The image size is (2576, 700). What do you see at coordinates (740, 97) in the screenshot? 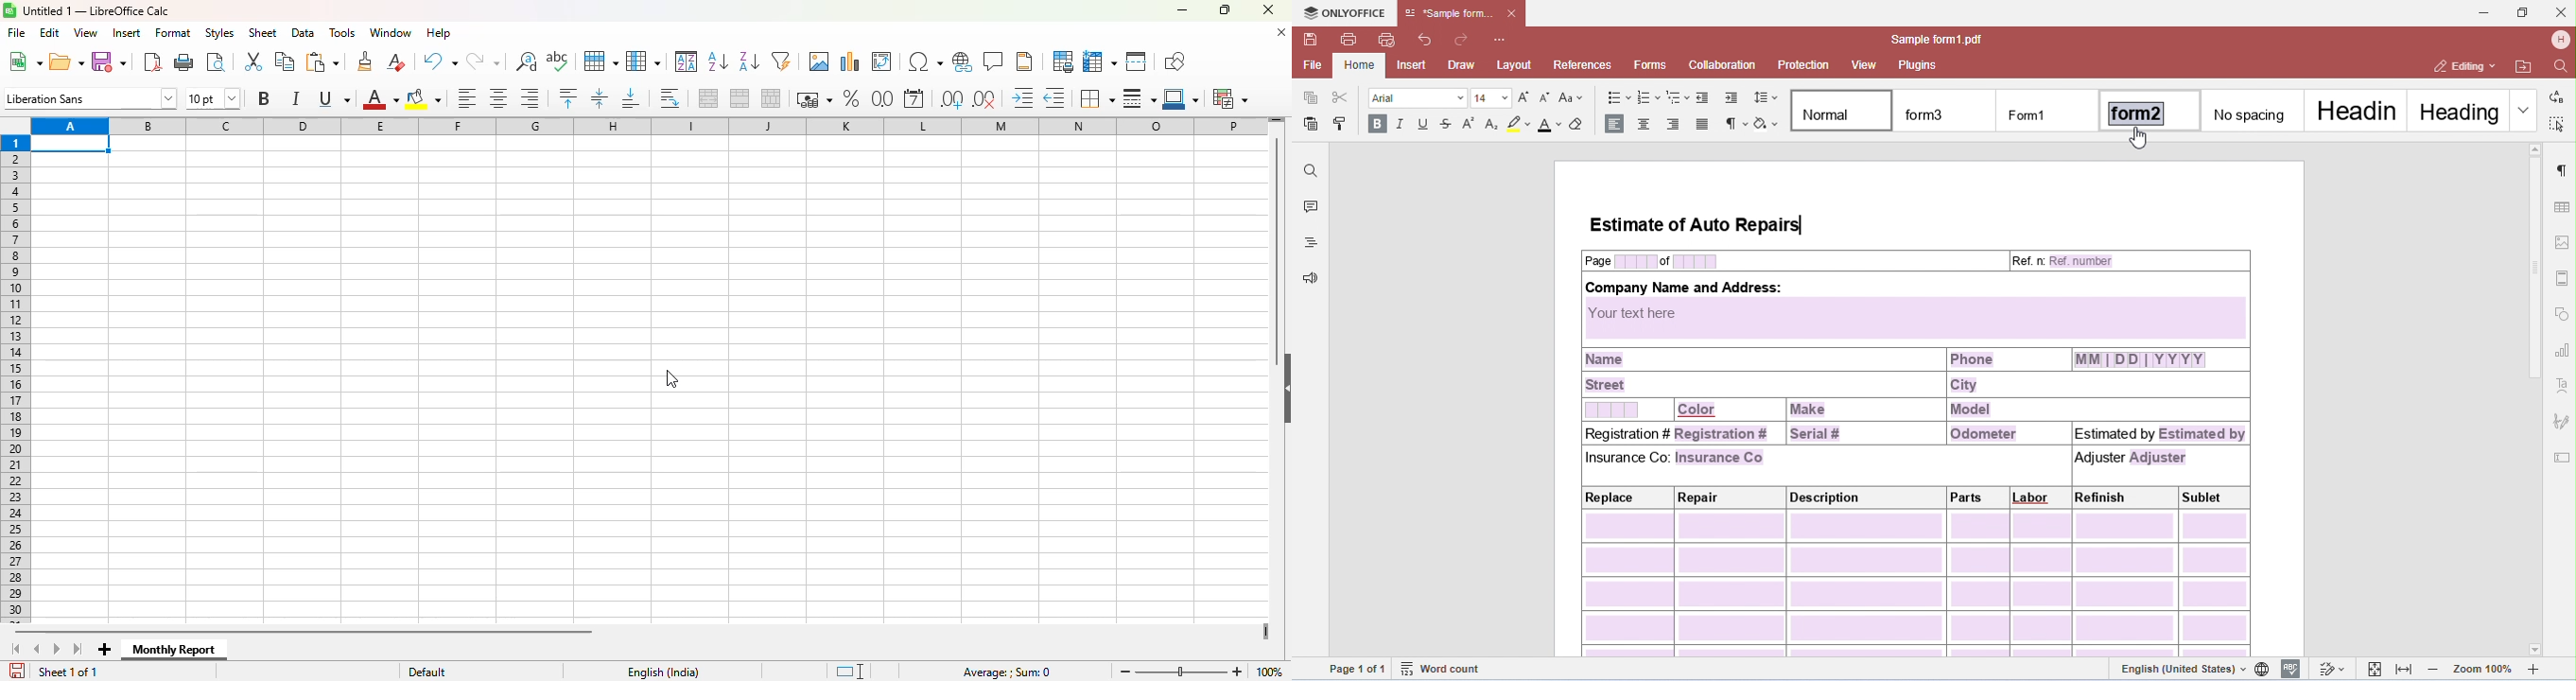
I see `merge cells` at bounding box center [740, 97].